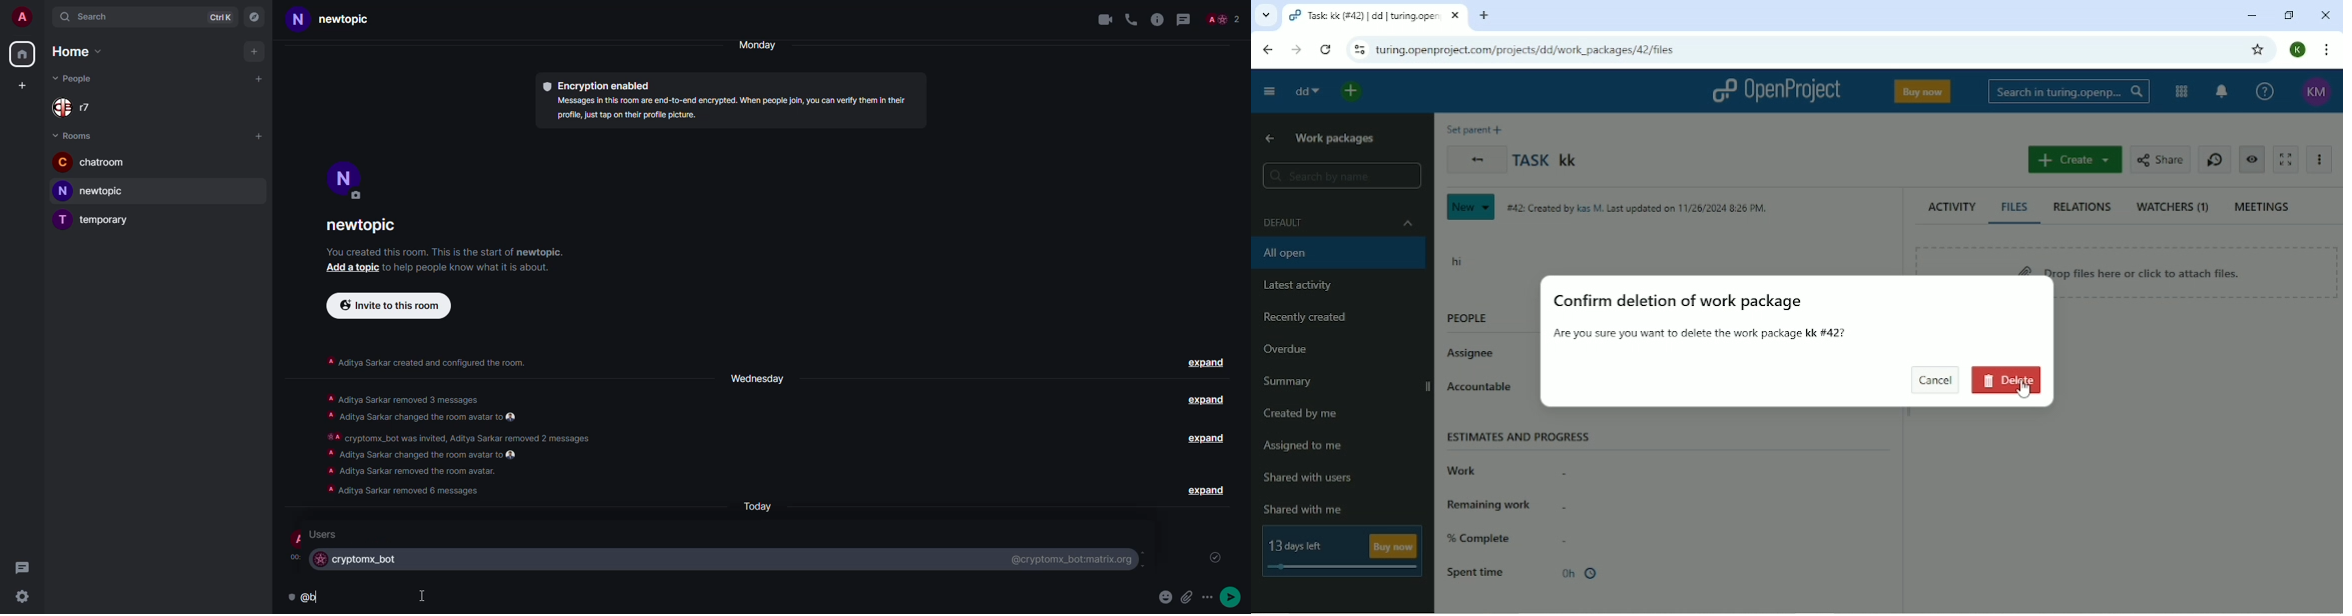  I want to click on add, so click(253, 51).